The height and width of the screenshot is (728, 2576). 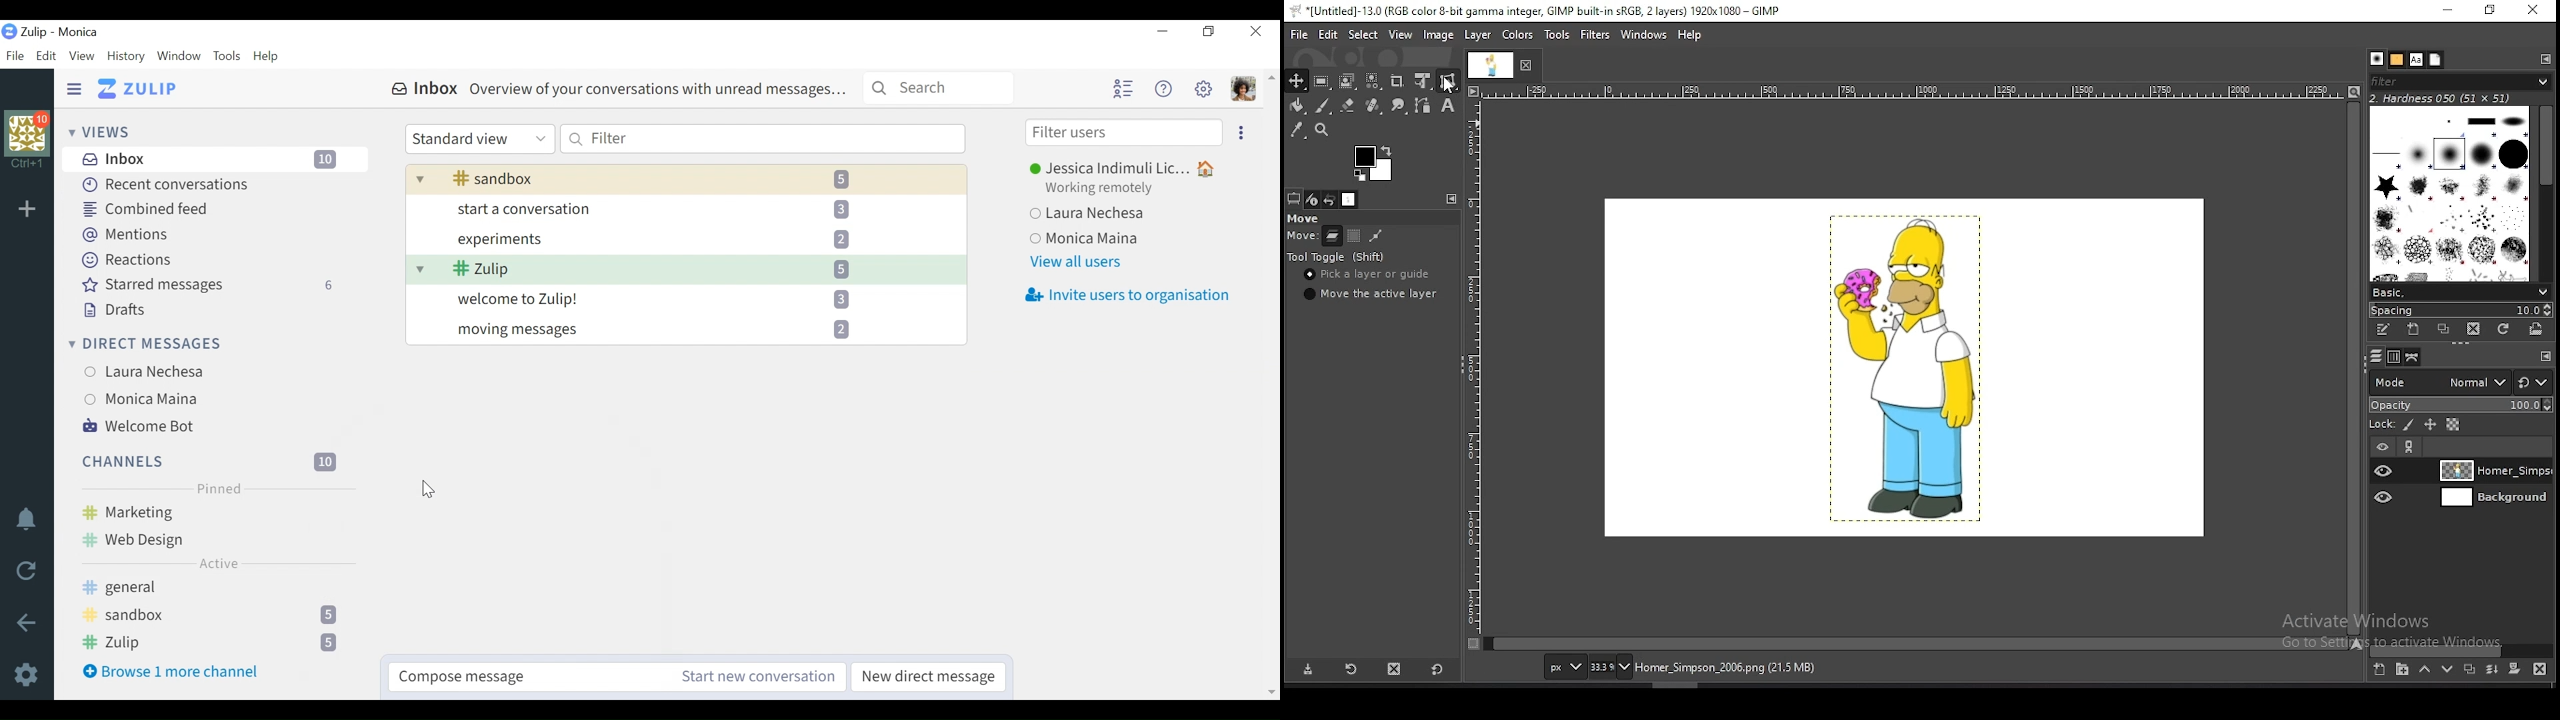 What do you see at coordinates (685, 208) in the screenshot?
I see `start a conversation 3` at bounding box center [685, 208].